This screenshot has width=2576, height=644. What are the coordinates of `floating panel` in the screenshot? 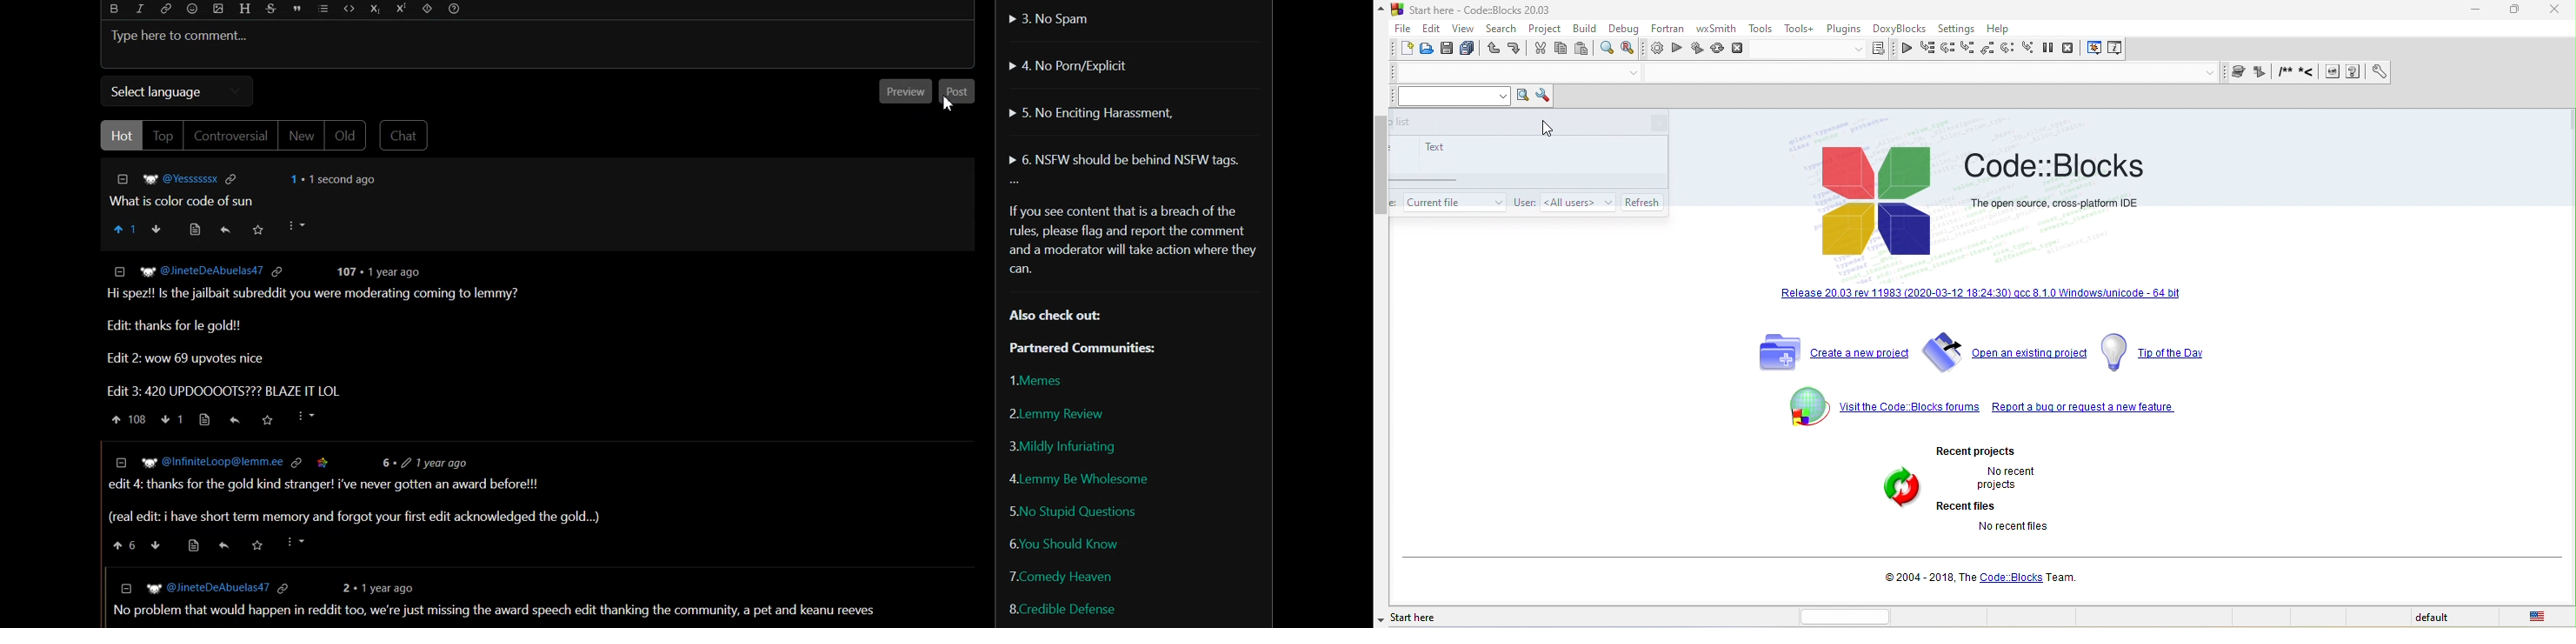 It's located at (1528, 160).